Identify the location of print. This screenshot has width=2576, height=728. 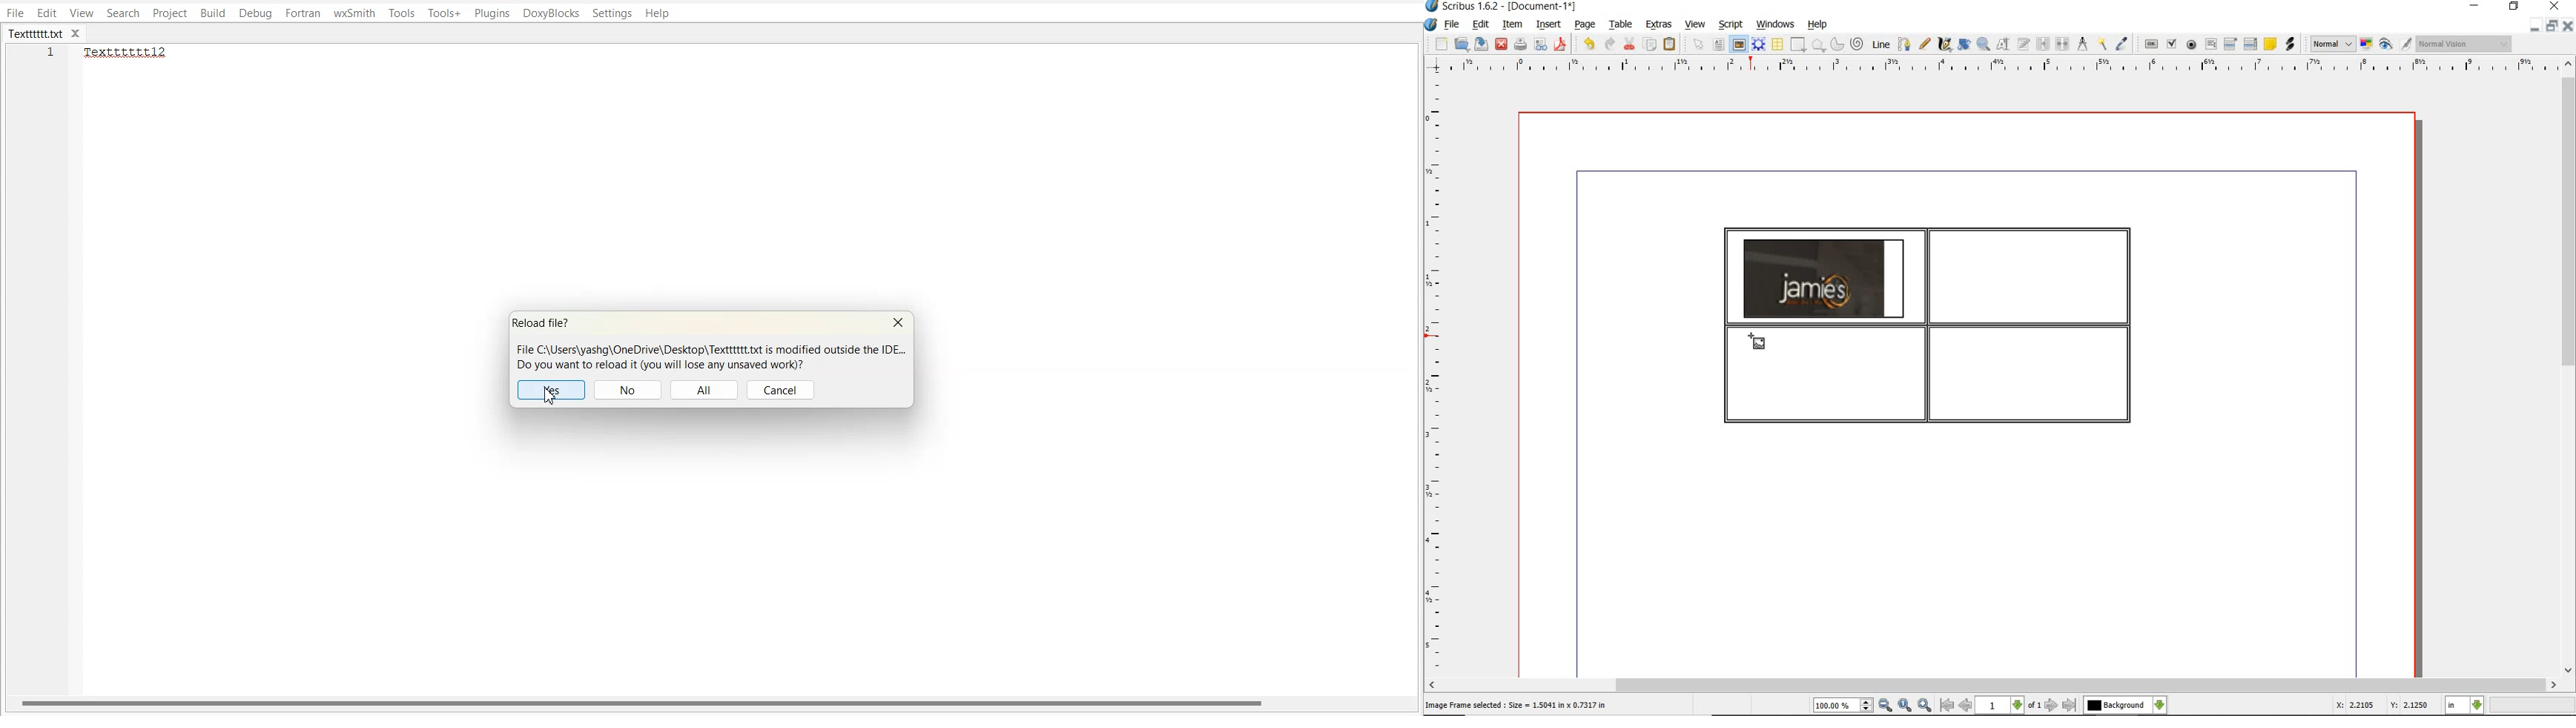
(1519, 44).